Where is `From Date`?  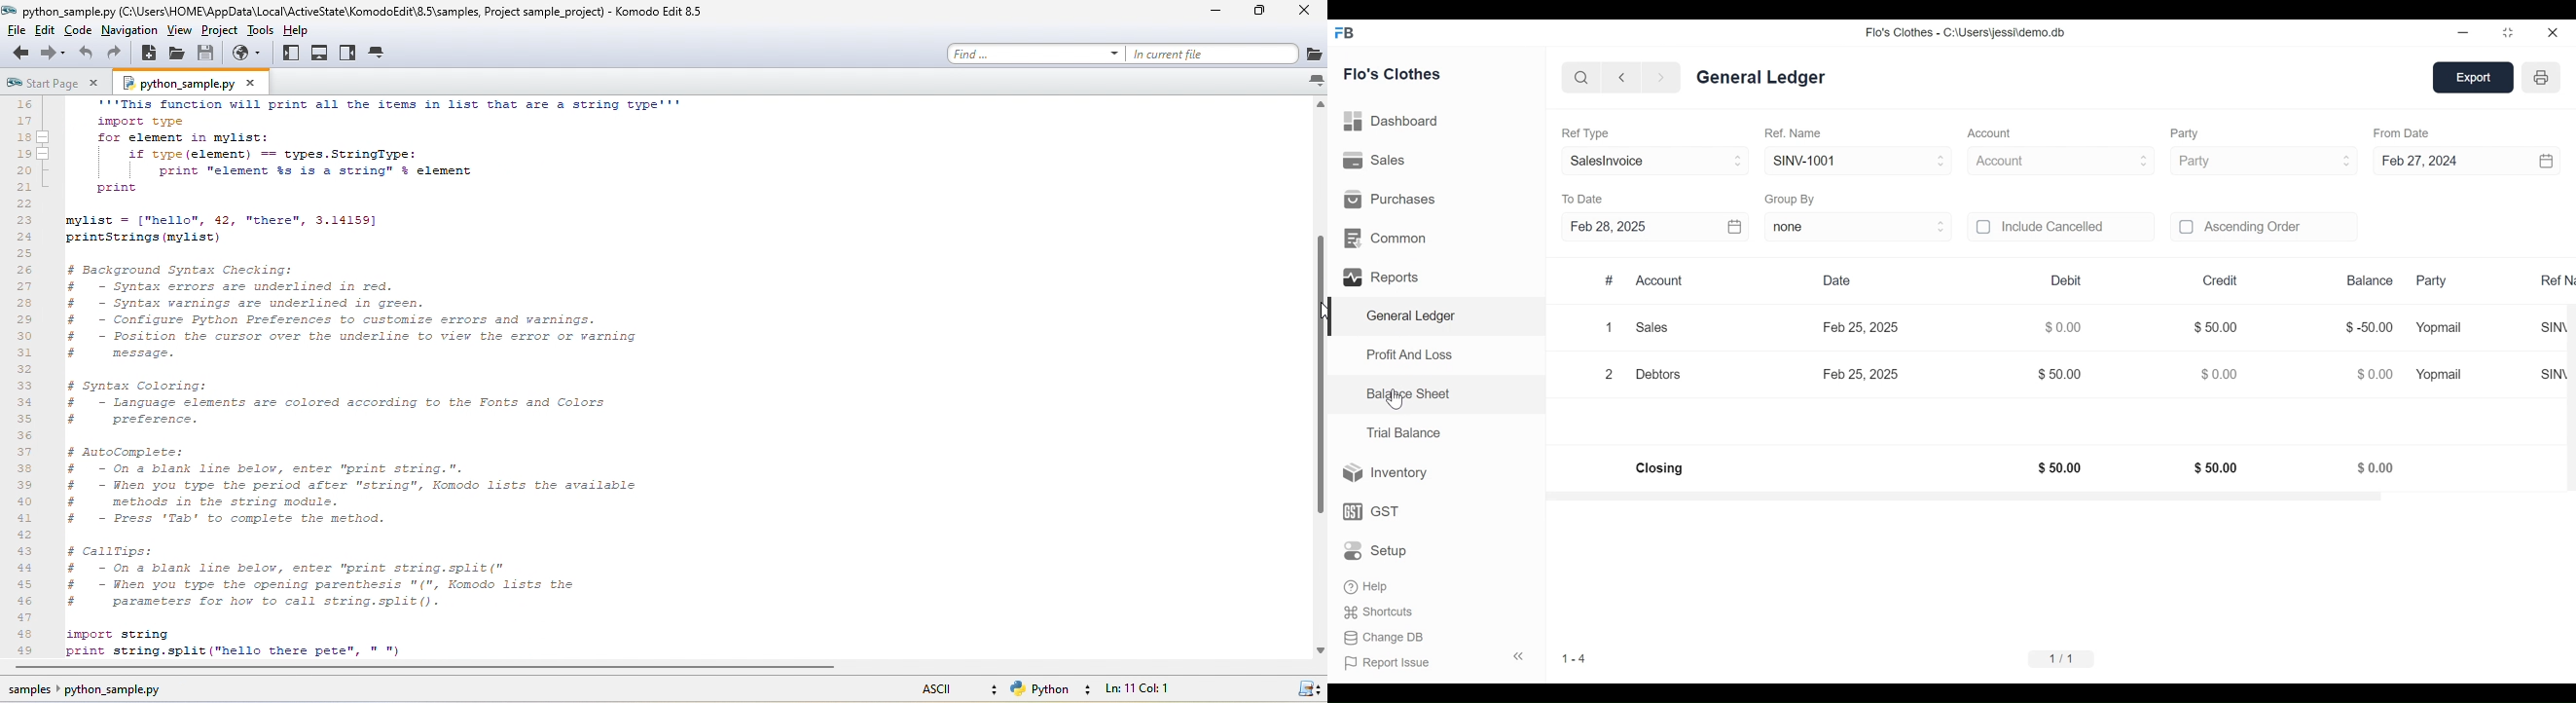 From Date is located at coordinates (2402, 134).